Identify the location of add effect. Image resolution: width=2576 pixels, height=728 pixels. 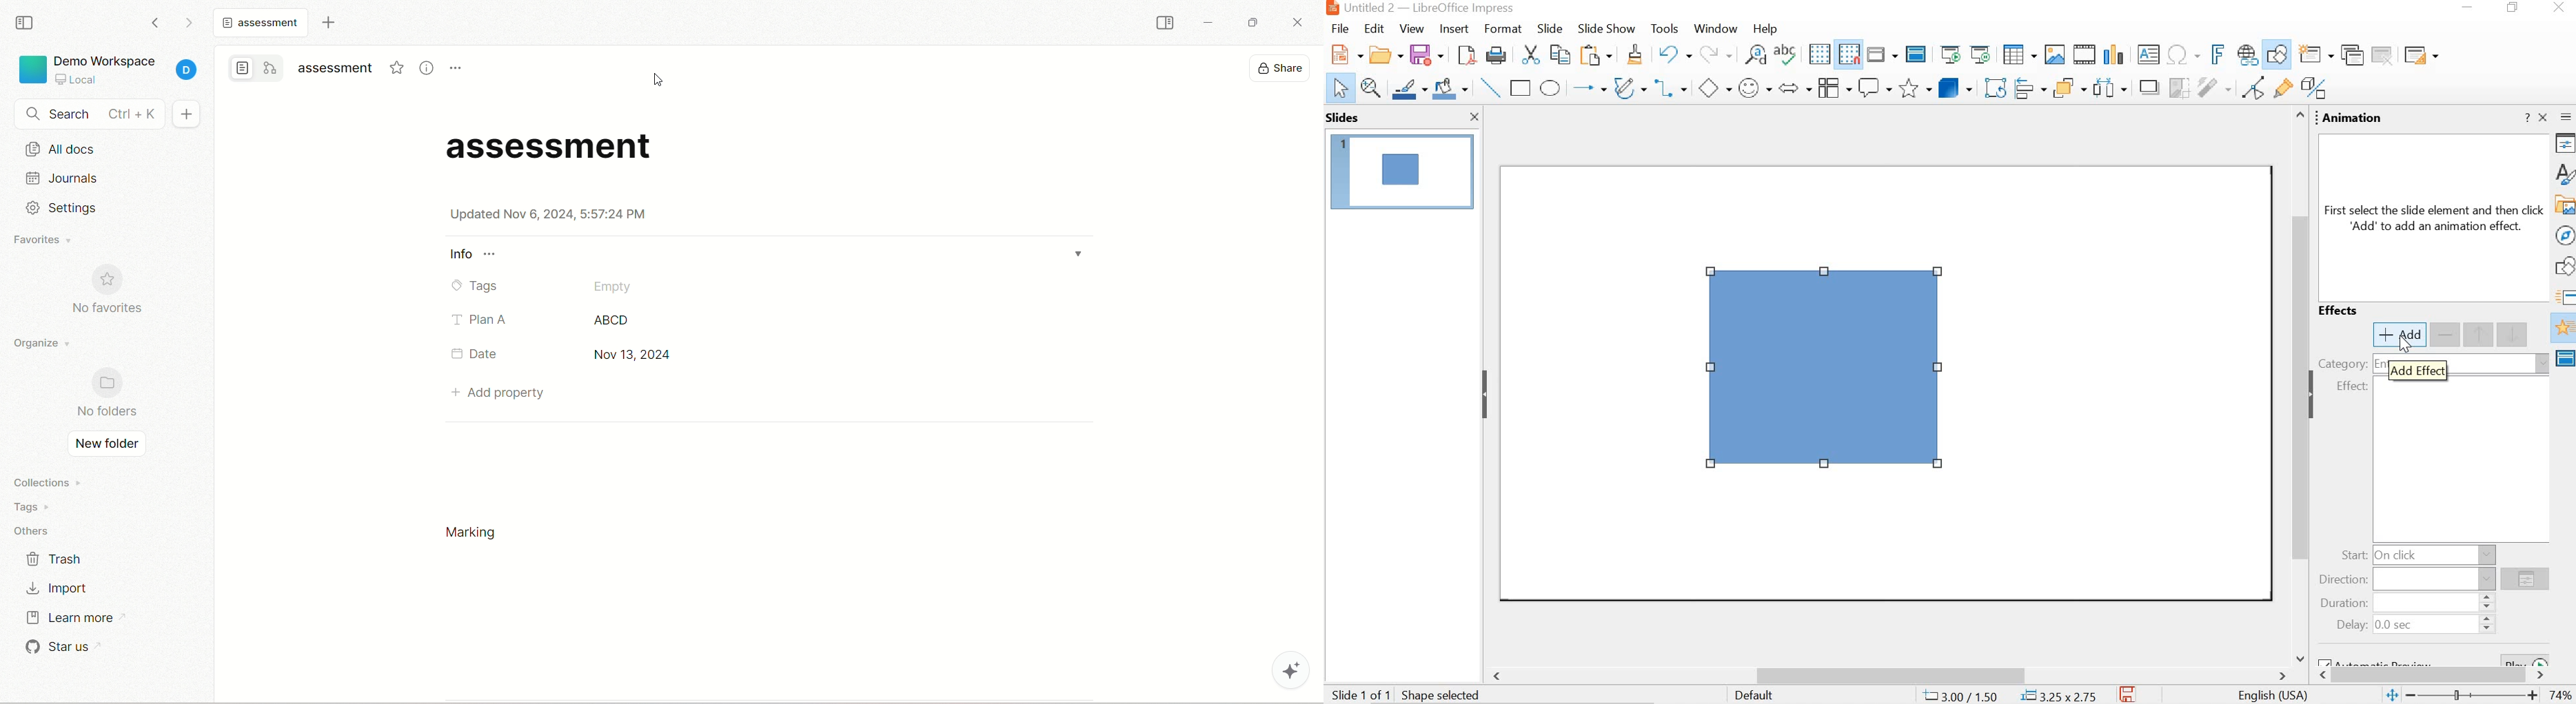
(2418, 368).